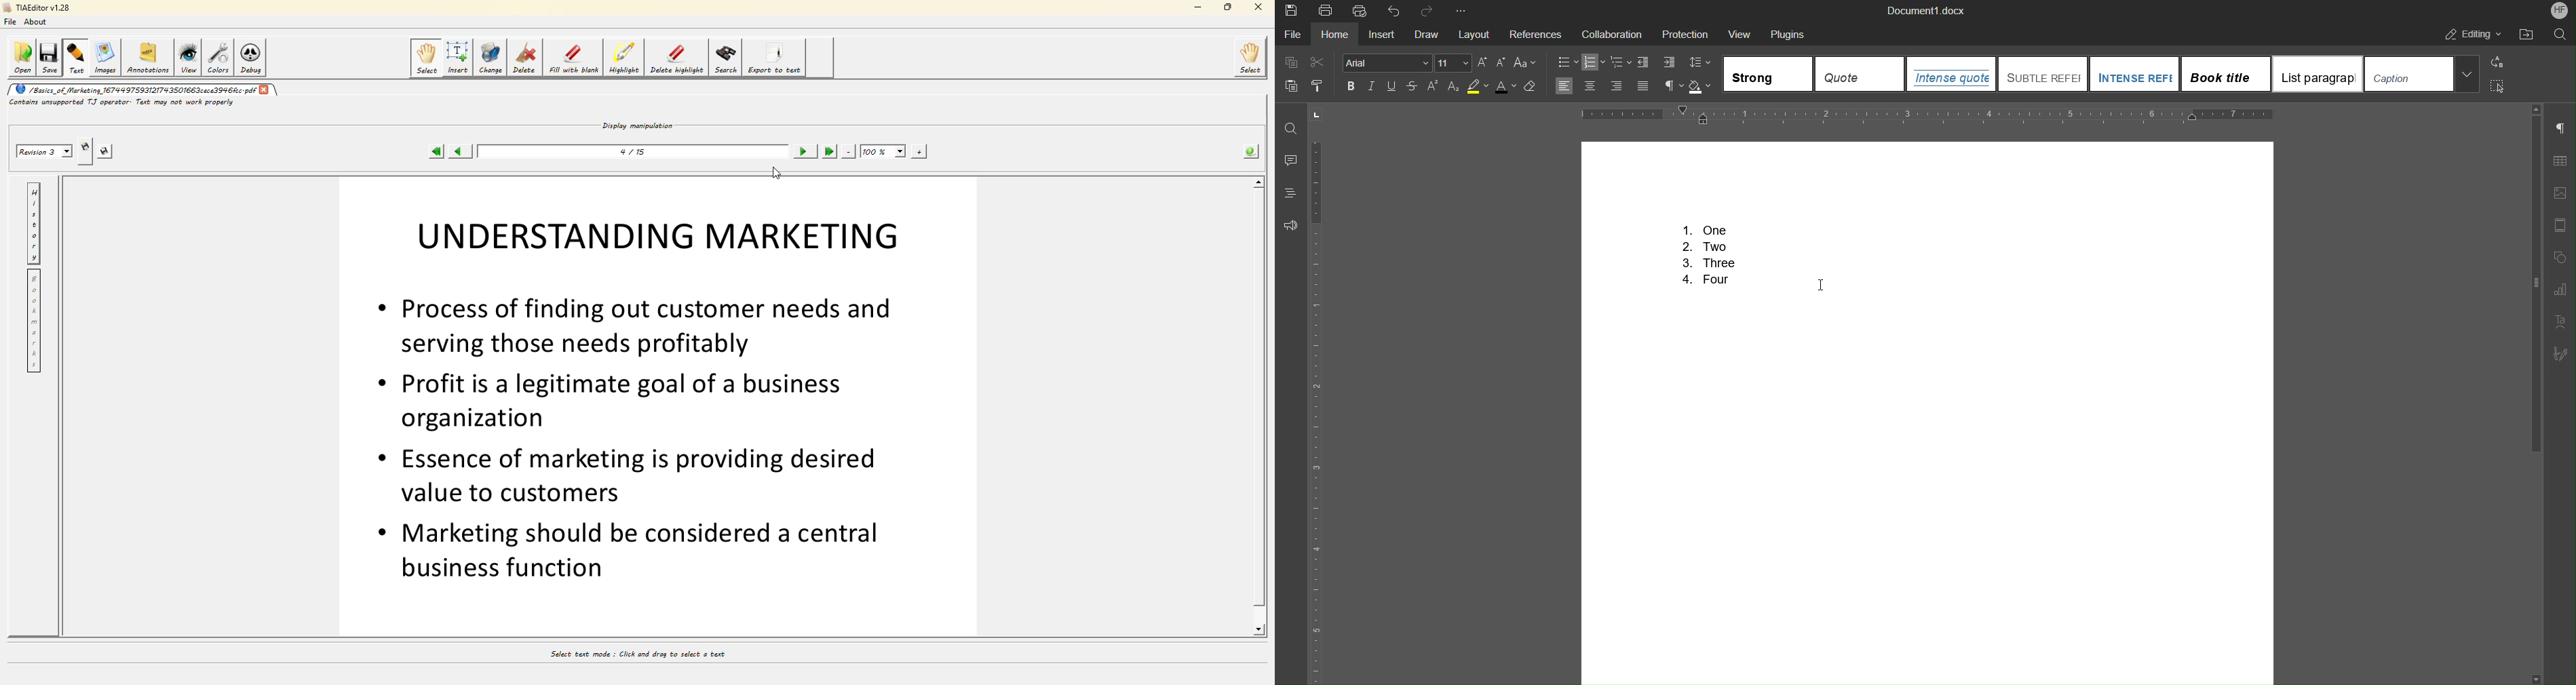 Image resolution: width=2576 pixels, height=700 pixels. What do you see at coordinates (1290, 193) in the screenshot?
I see `Headings` at bounding box center [1290, 193].